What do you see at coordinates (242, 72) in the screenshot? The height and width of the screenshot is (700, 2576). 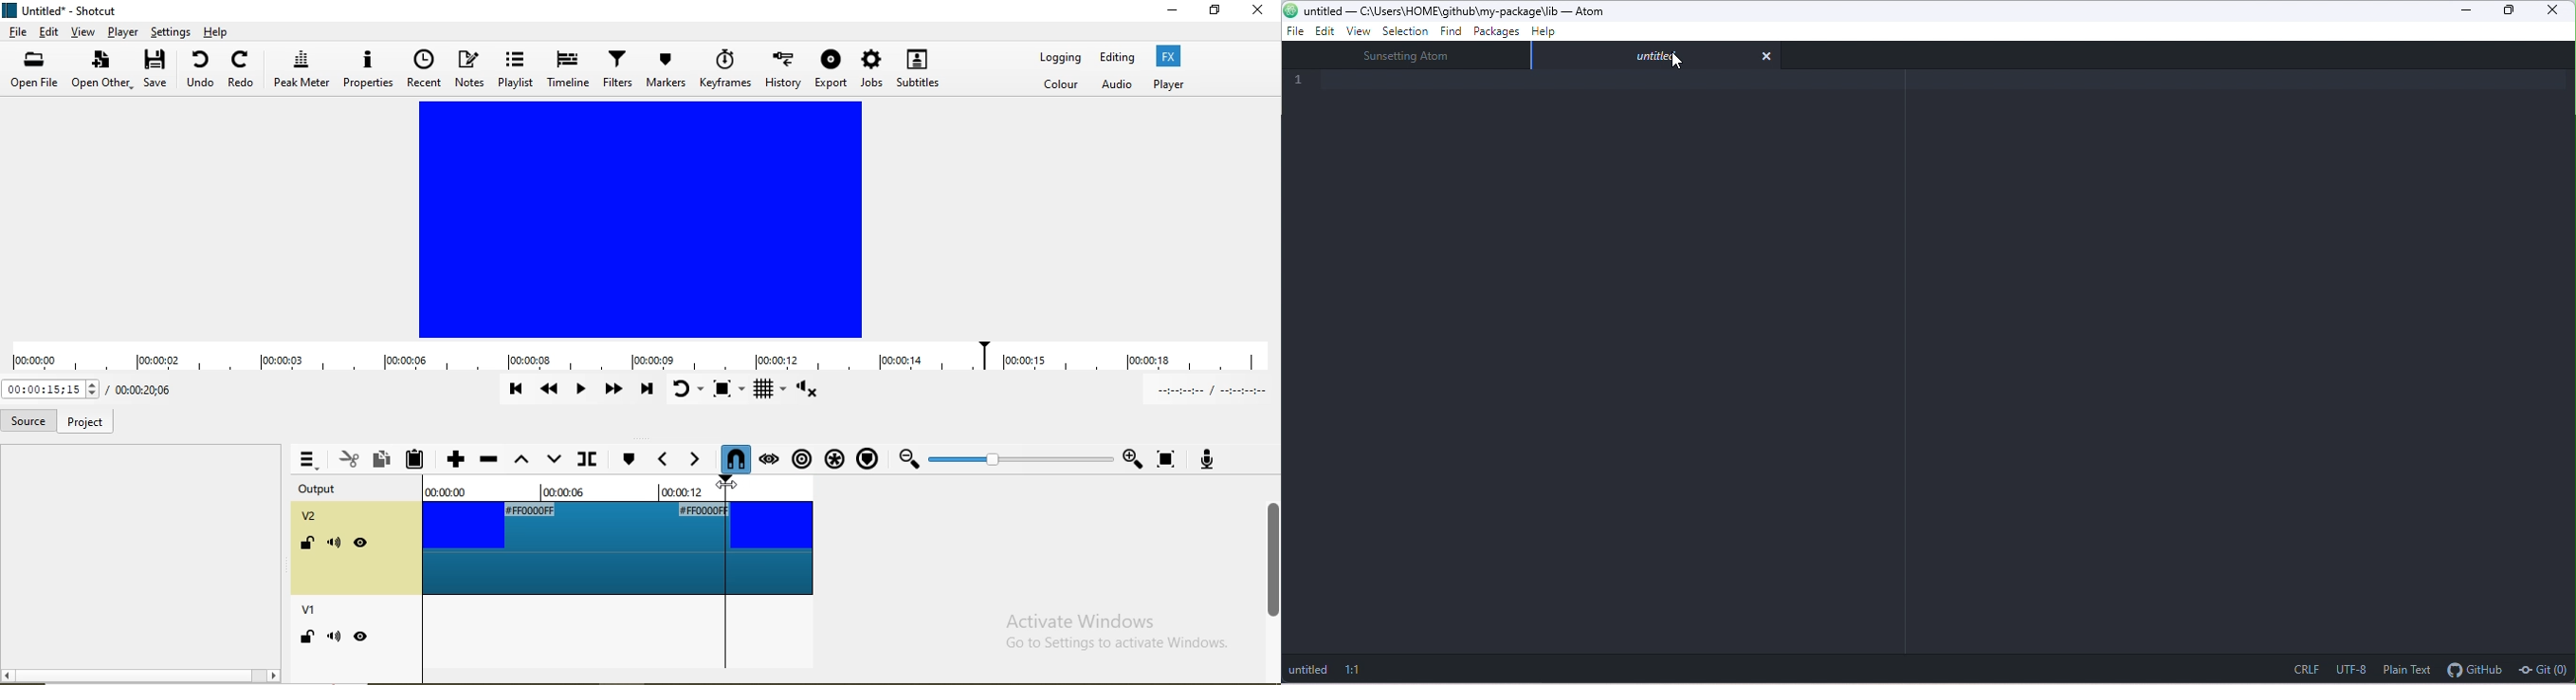 I see `redo` at bounding box center [242, 72].